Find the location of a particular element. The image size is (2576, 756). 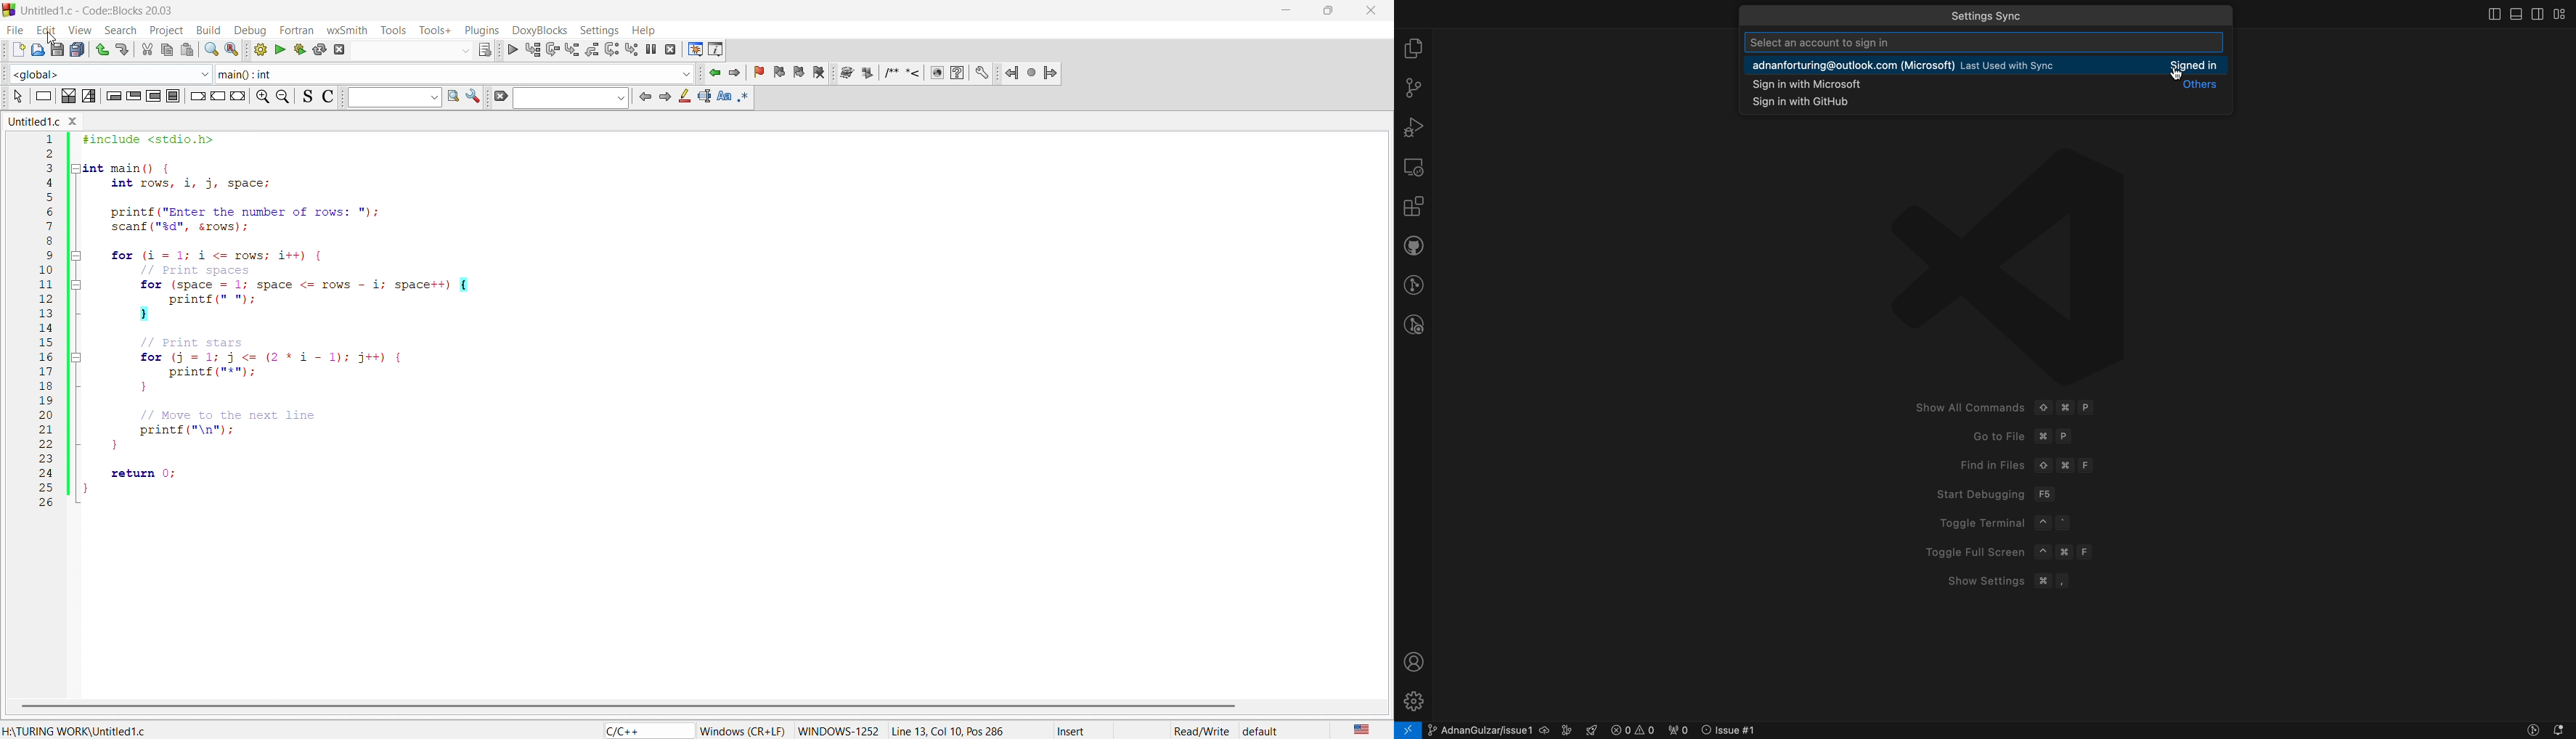

wxsmith is located at coordinates (346, 28).